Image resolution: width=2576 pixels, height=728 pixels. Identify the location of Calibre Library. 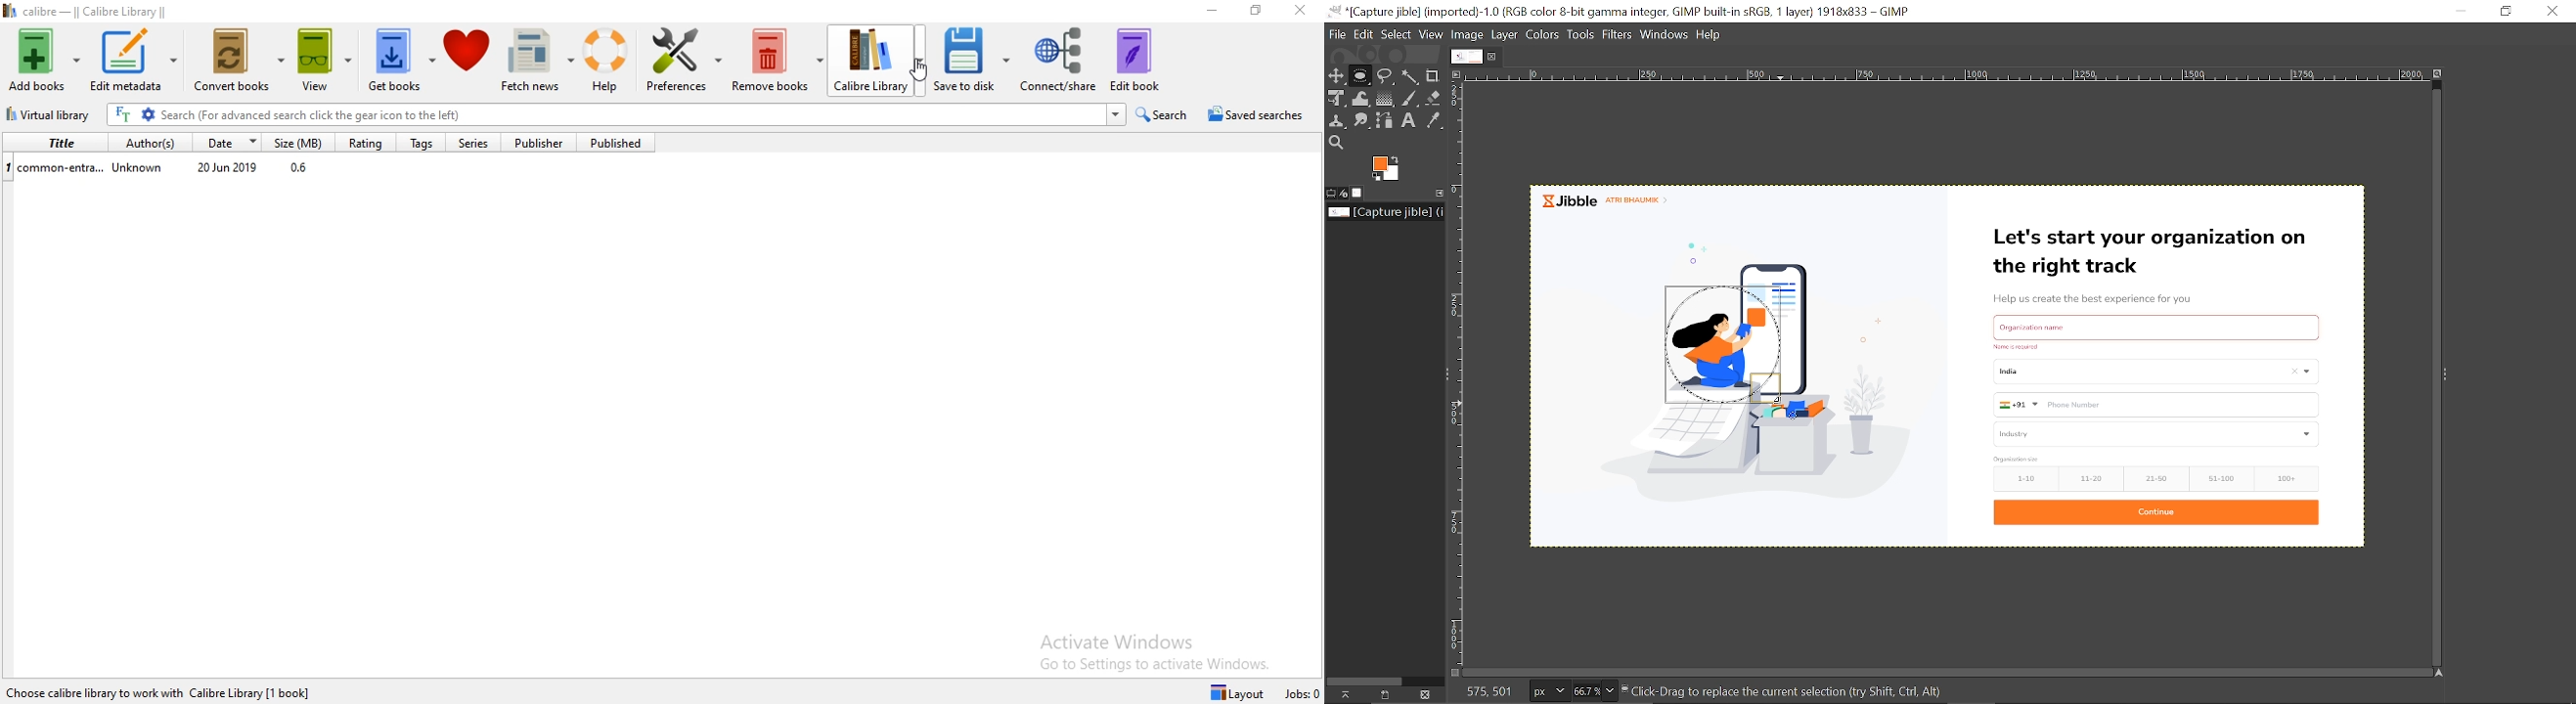
(881, 62).